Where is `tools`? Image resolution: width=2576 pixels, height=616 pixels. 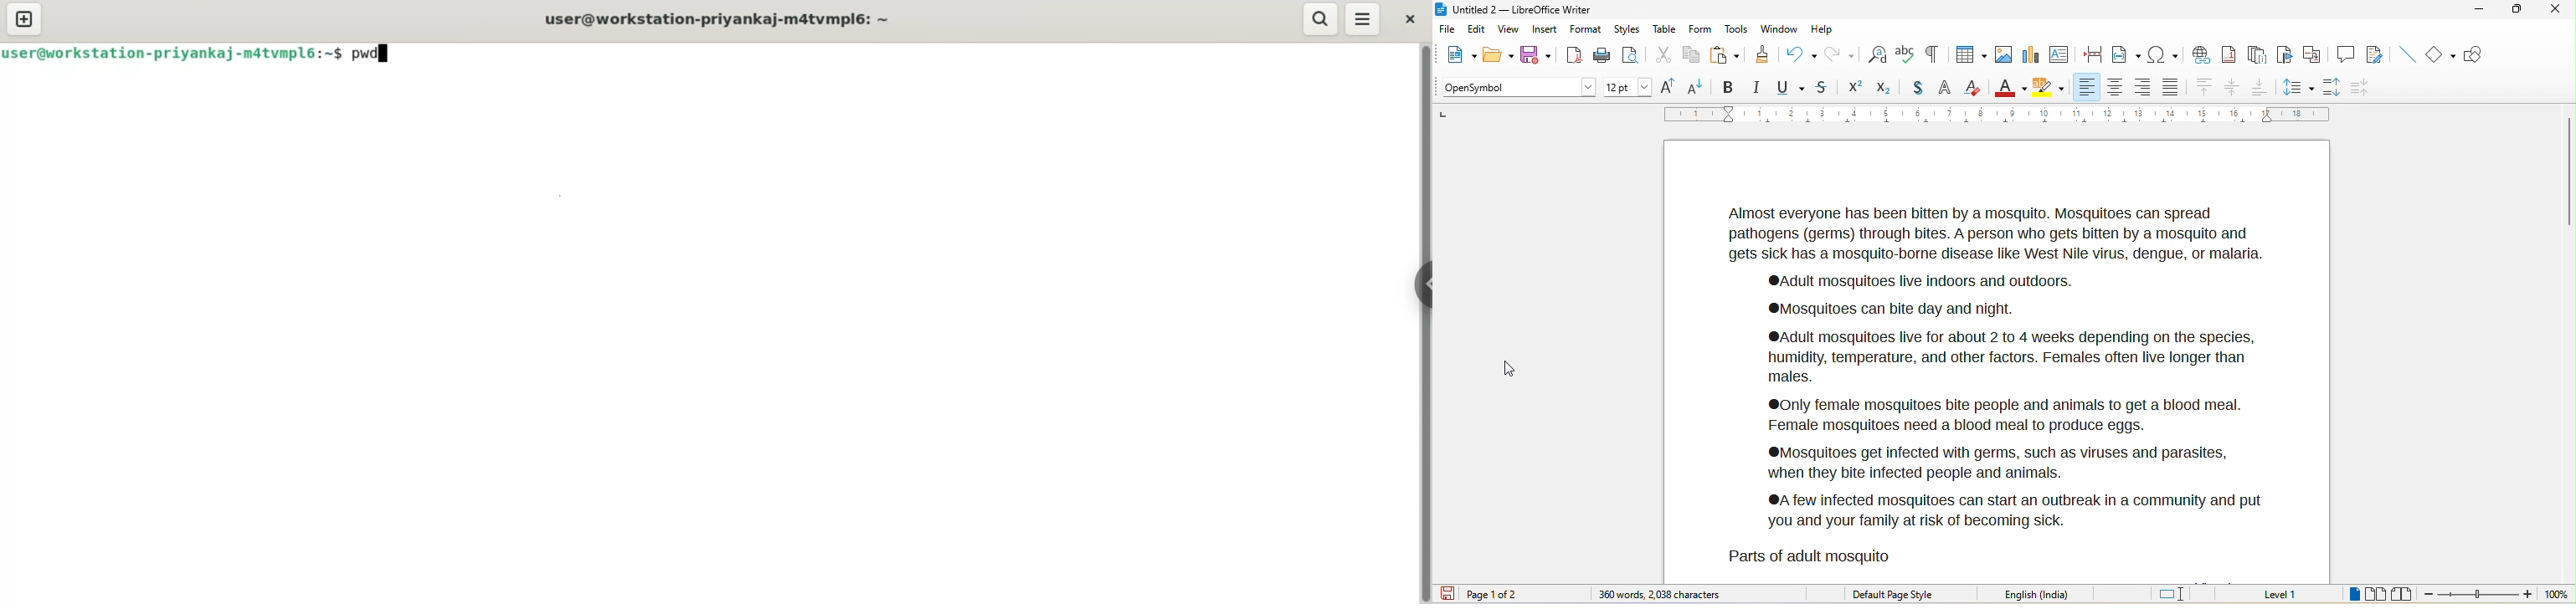 tools is located at coordinates (1736, 30).